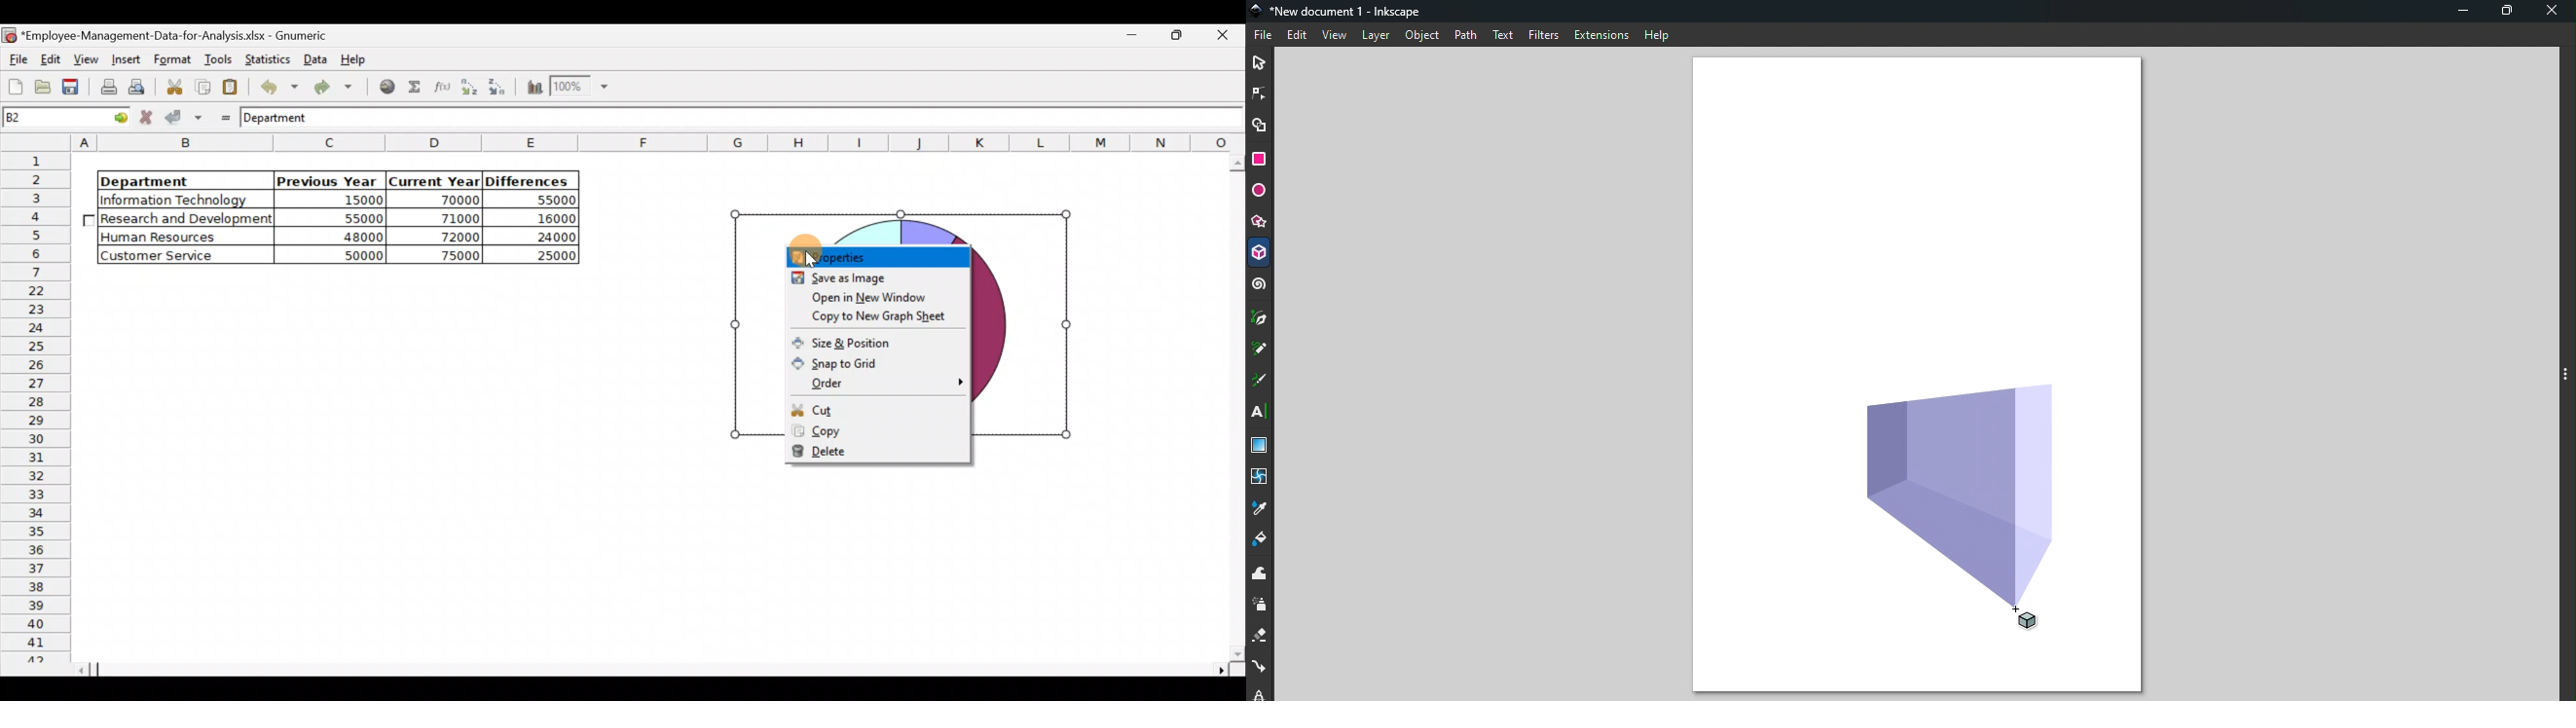  What do you see at coordinates (187, 220) in the screenshot?
I see `Research and Development` at bounding box center [187, 220].